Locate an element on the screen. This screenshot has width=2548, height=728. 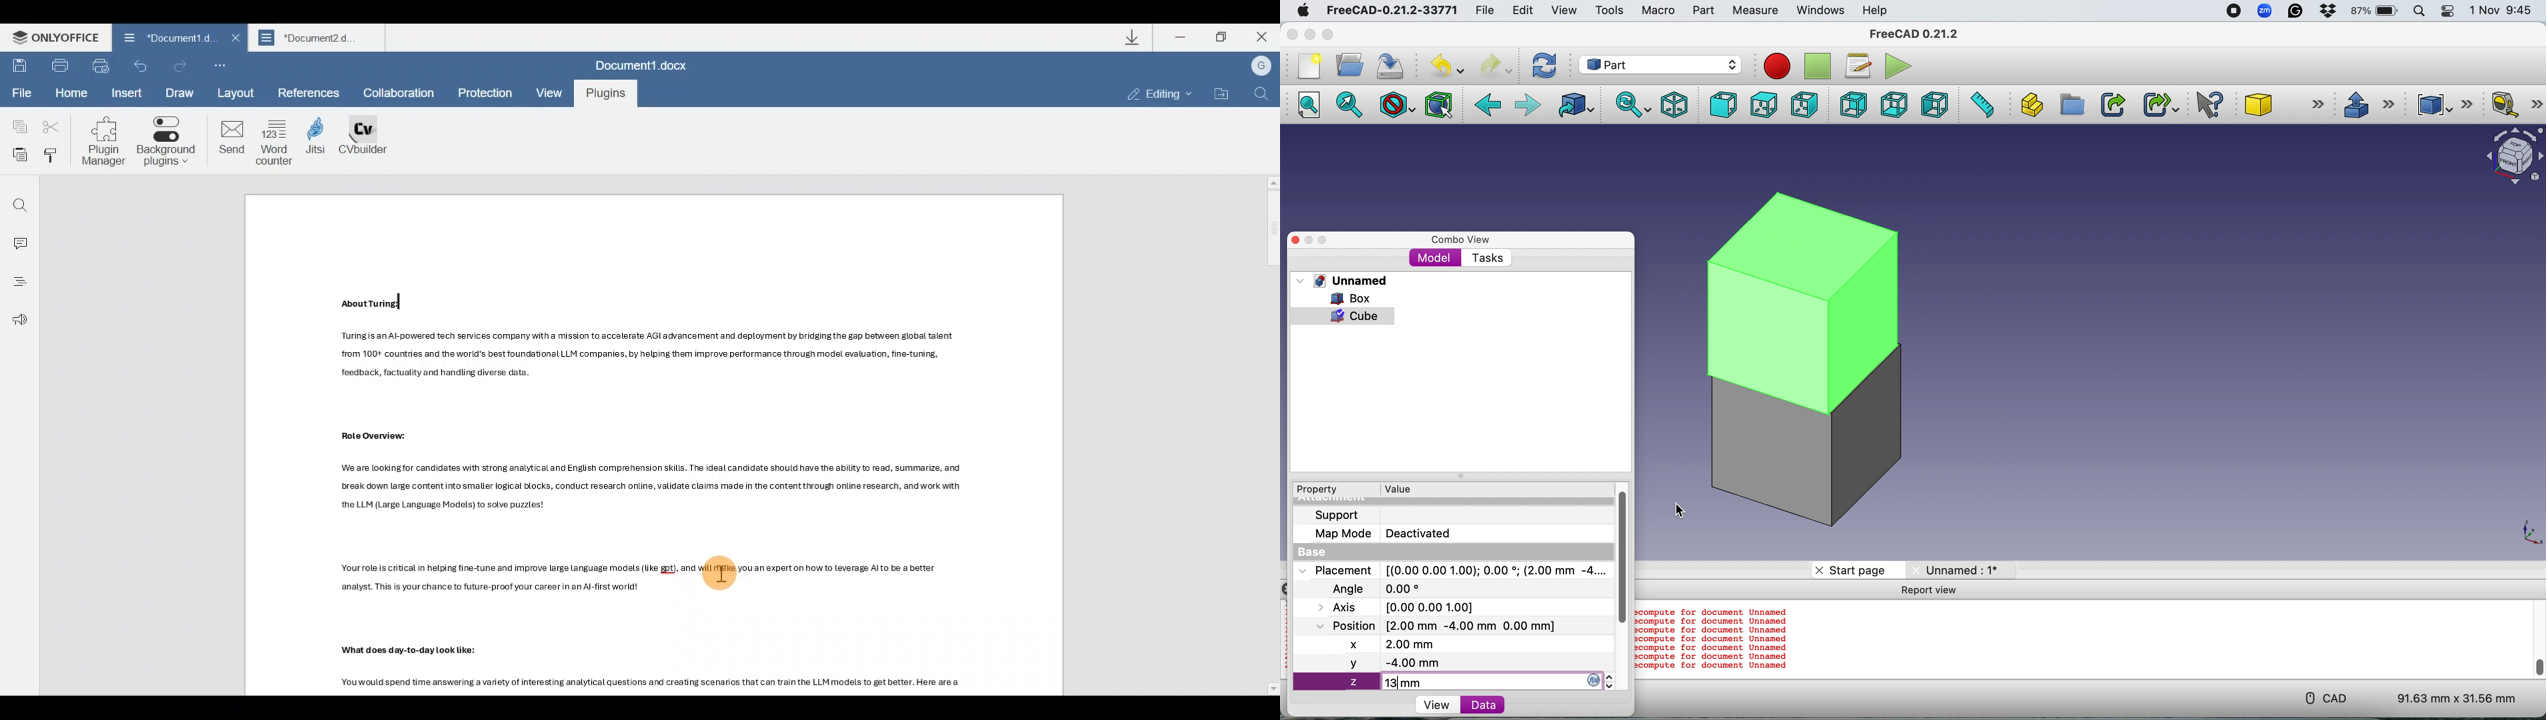
Document2 d... is located at coordinates (318, 40).